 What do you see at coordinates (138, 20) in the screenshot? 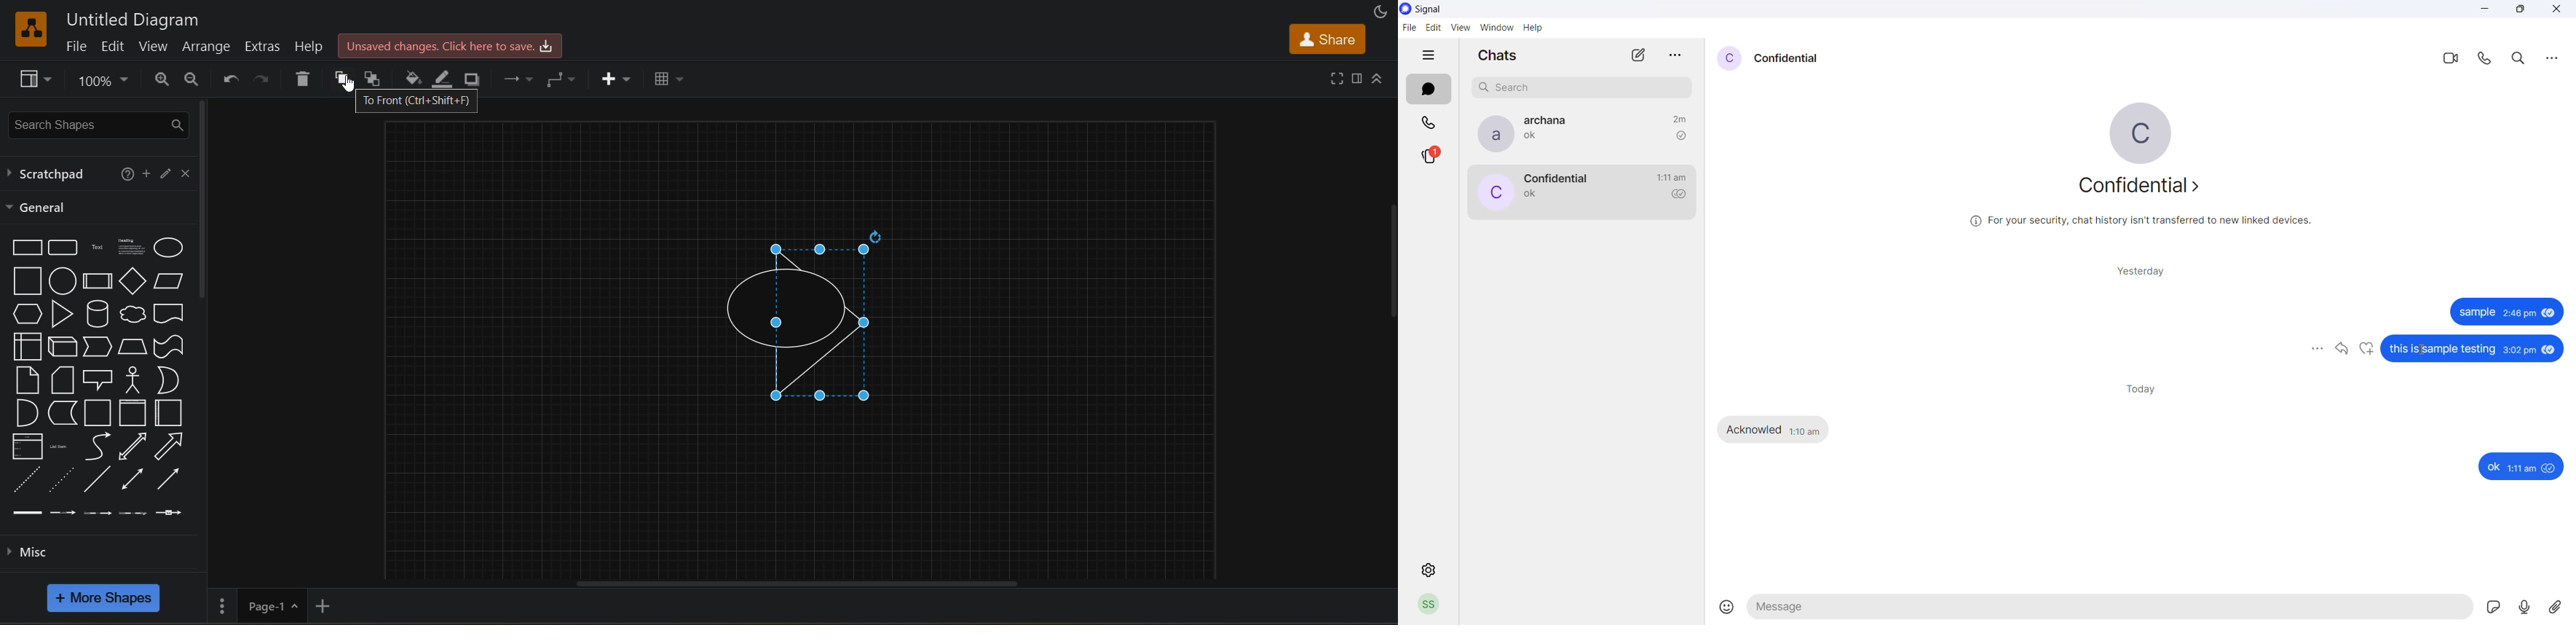
I see `untitled diagram` at bounding box center [138, 20].